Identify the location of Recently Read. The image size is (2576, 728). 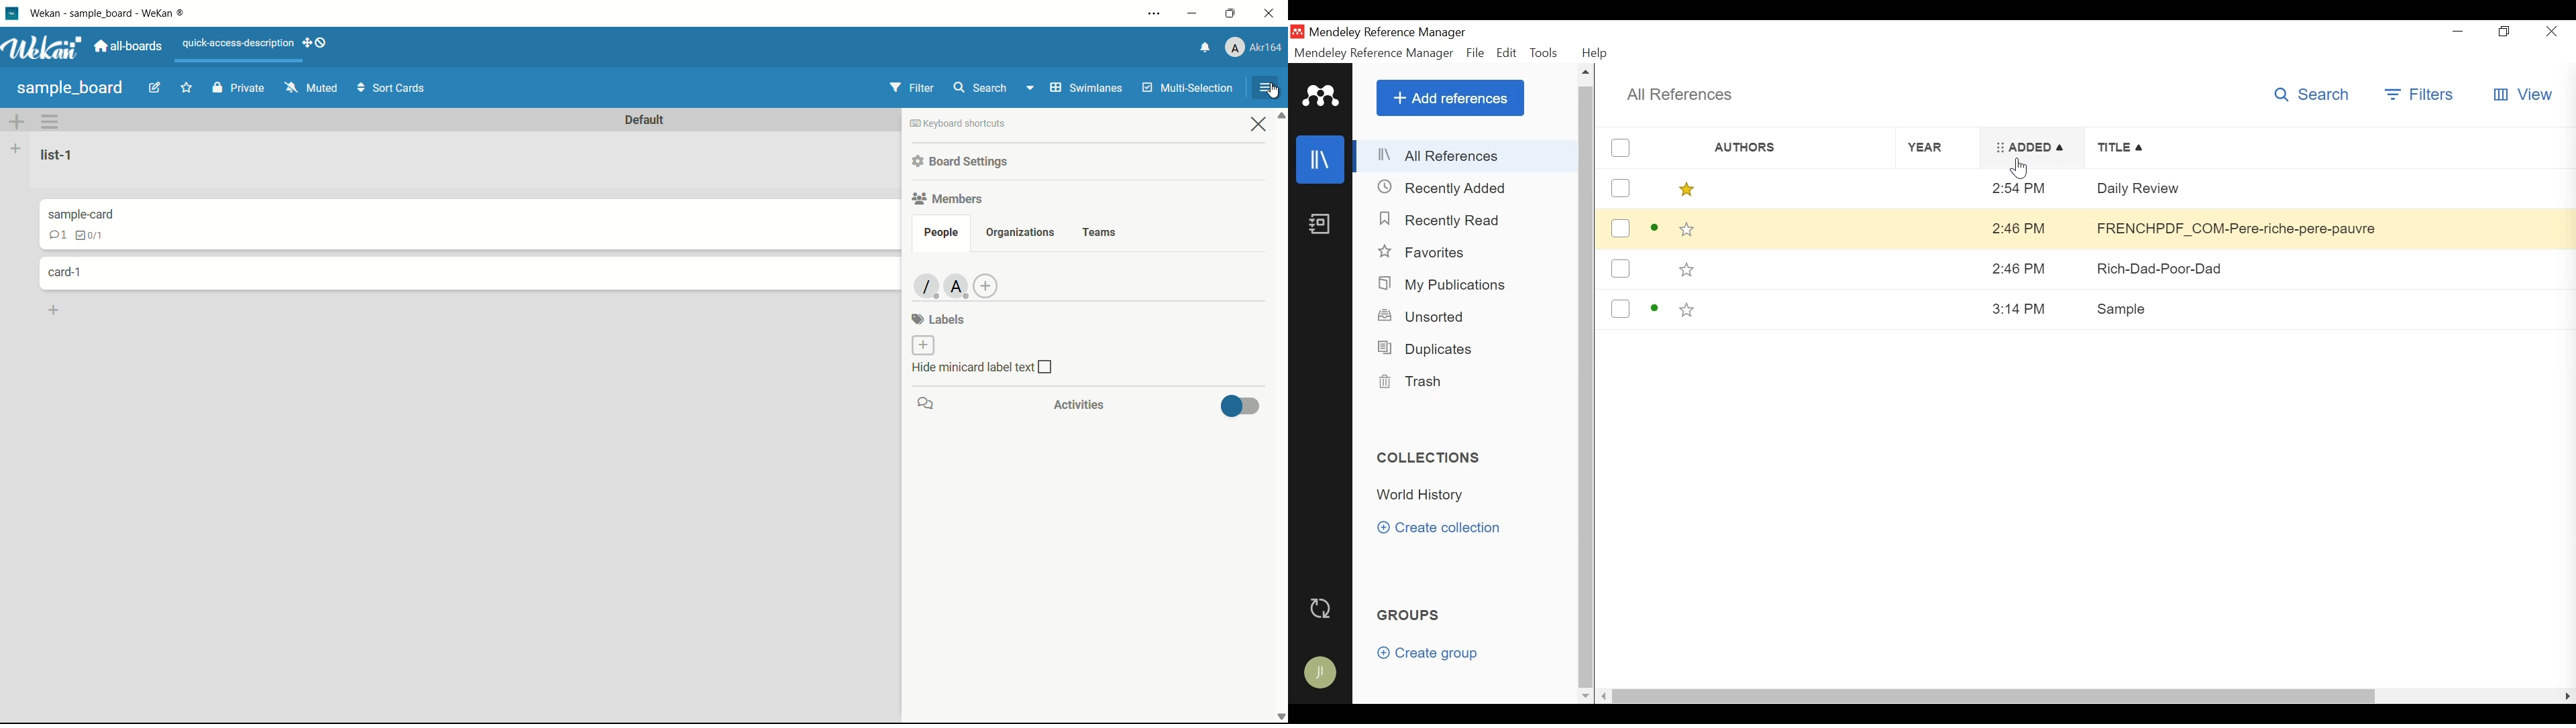
(1440, 221).